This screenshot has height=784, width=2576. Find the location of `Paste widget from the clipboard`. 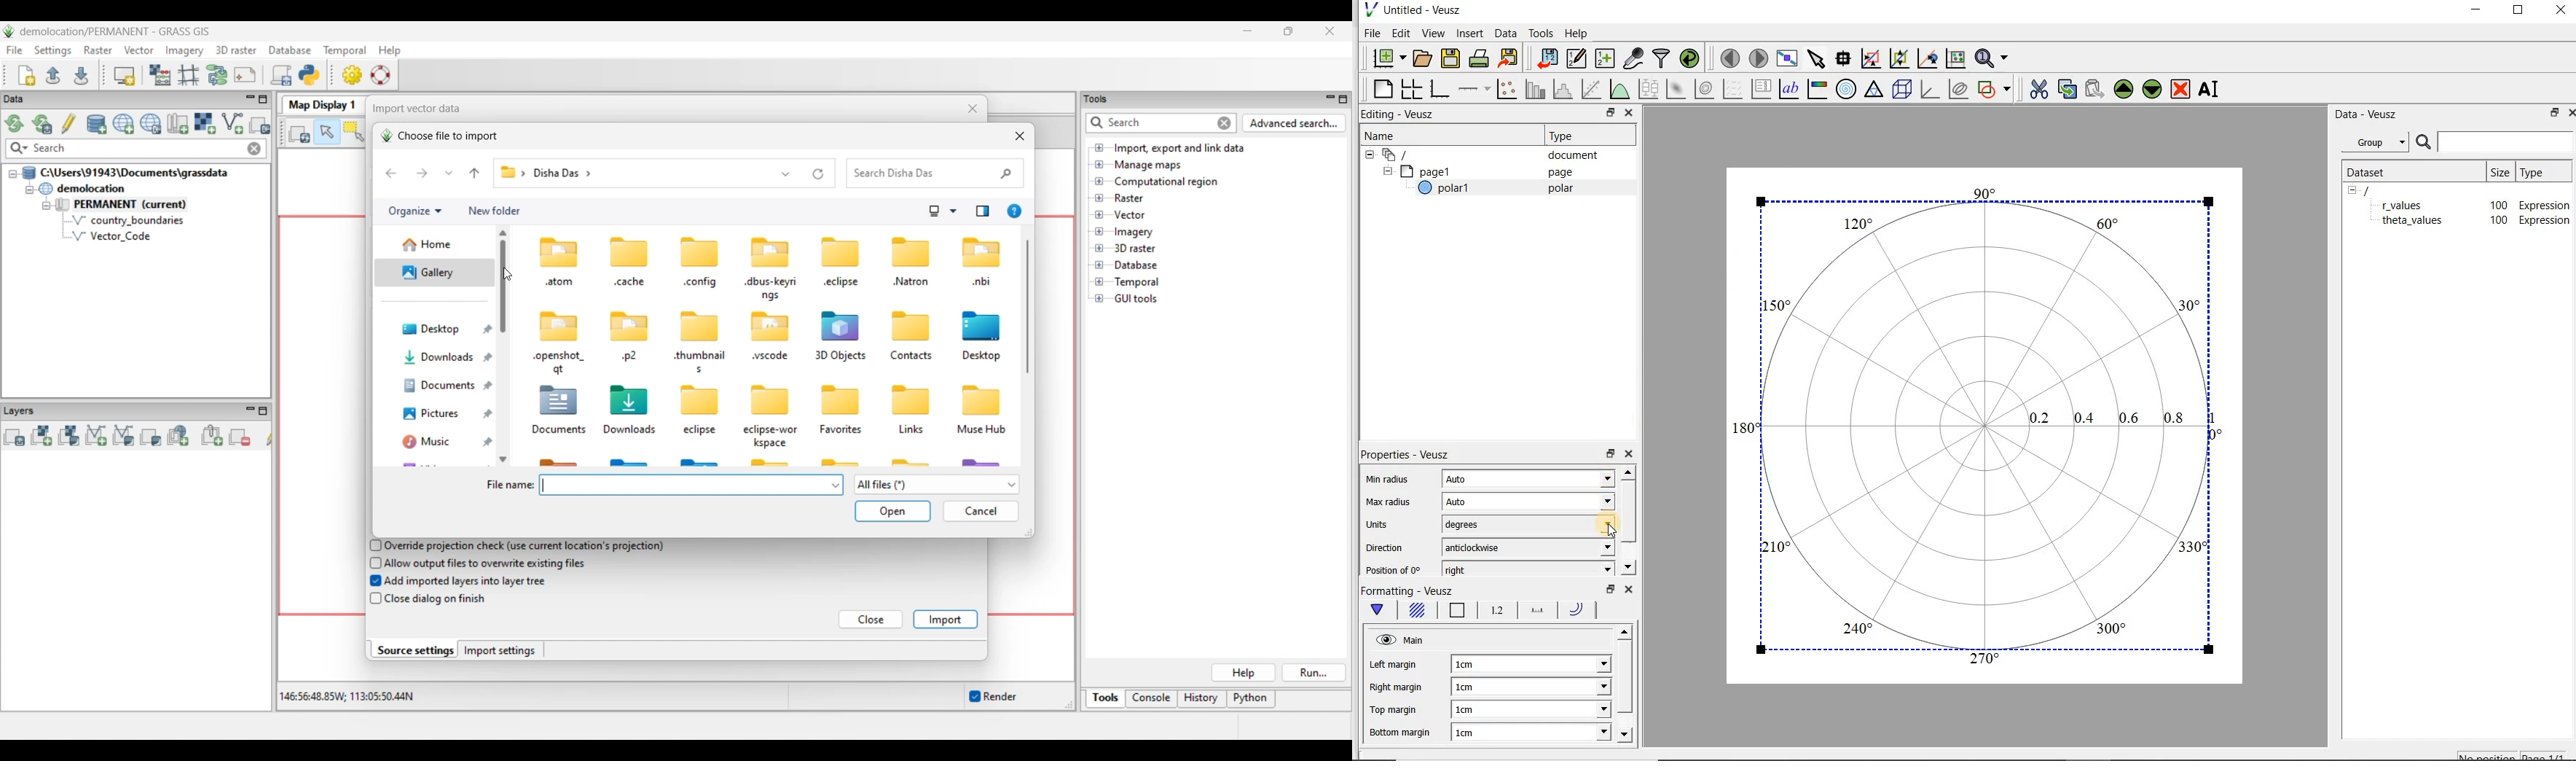

Paste widget from the clipboard is located at coordinates (2097, 89).